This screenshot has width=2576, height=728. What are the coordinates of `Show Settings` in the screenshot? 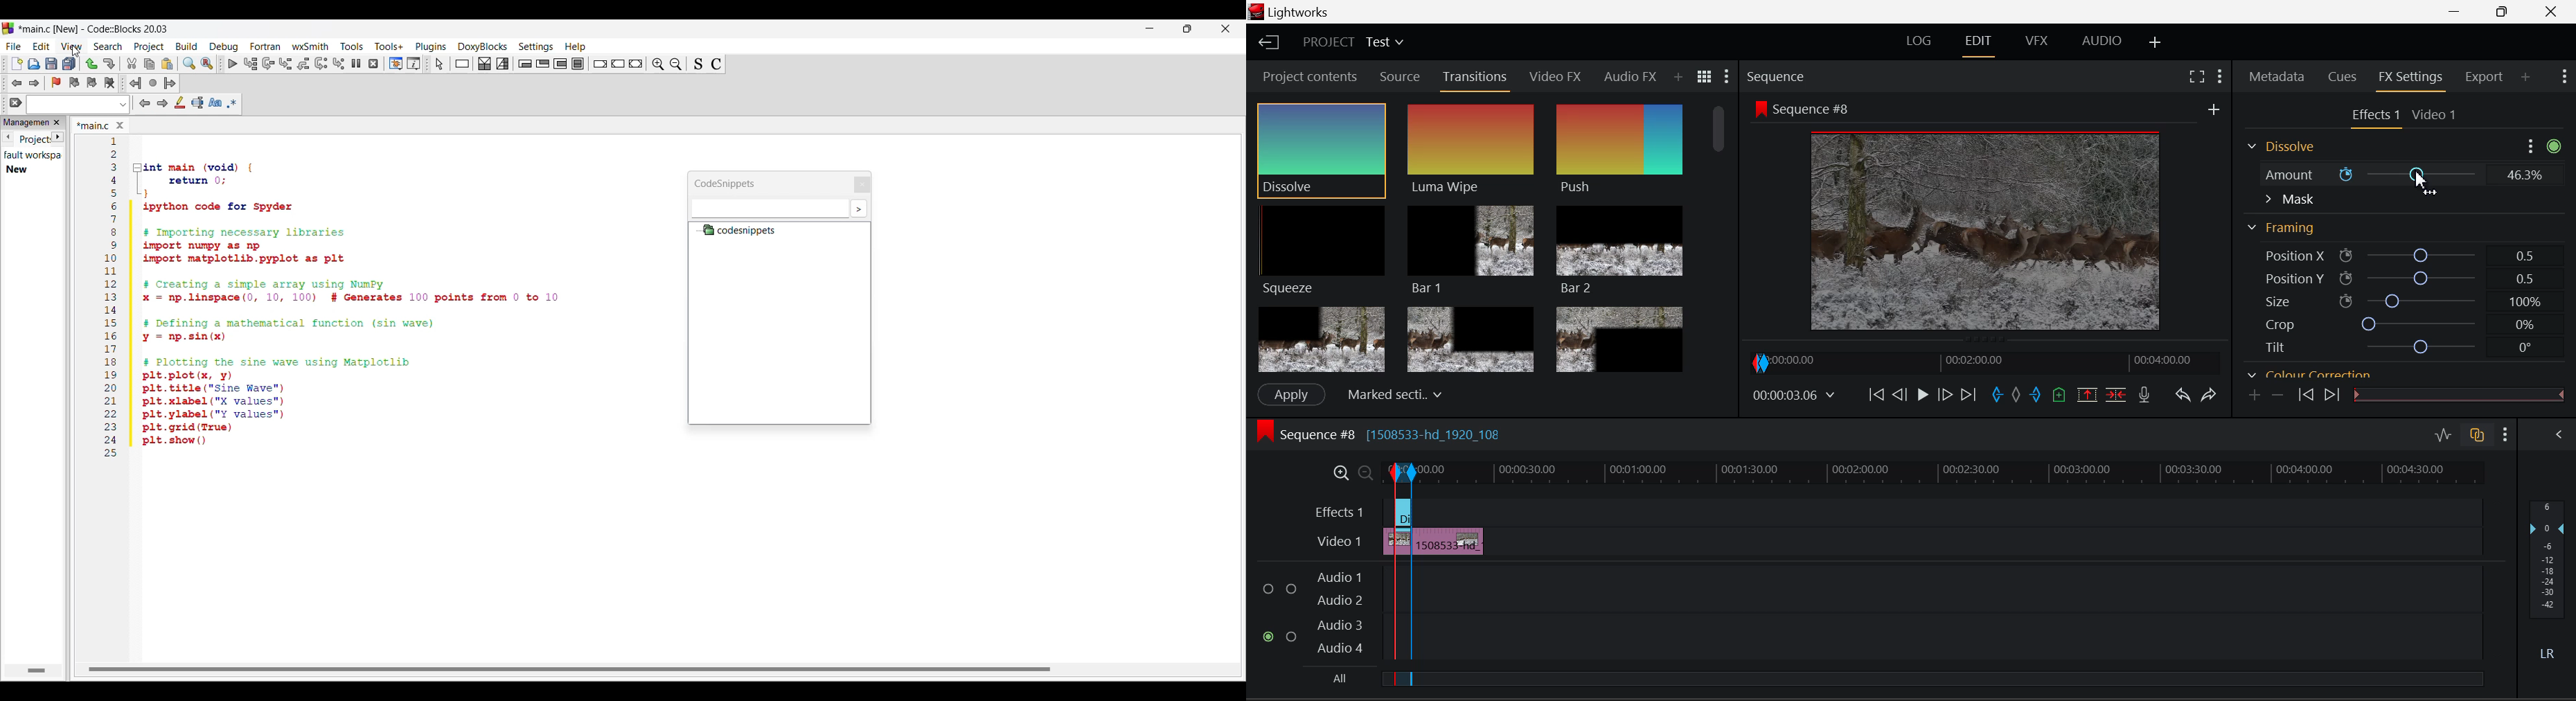 It's located at (2505, 434).